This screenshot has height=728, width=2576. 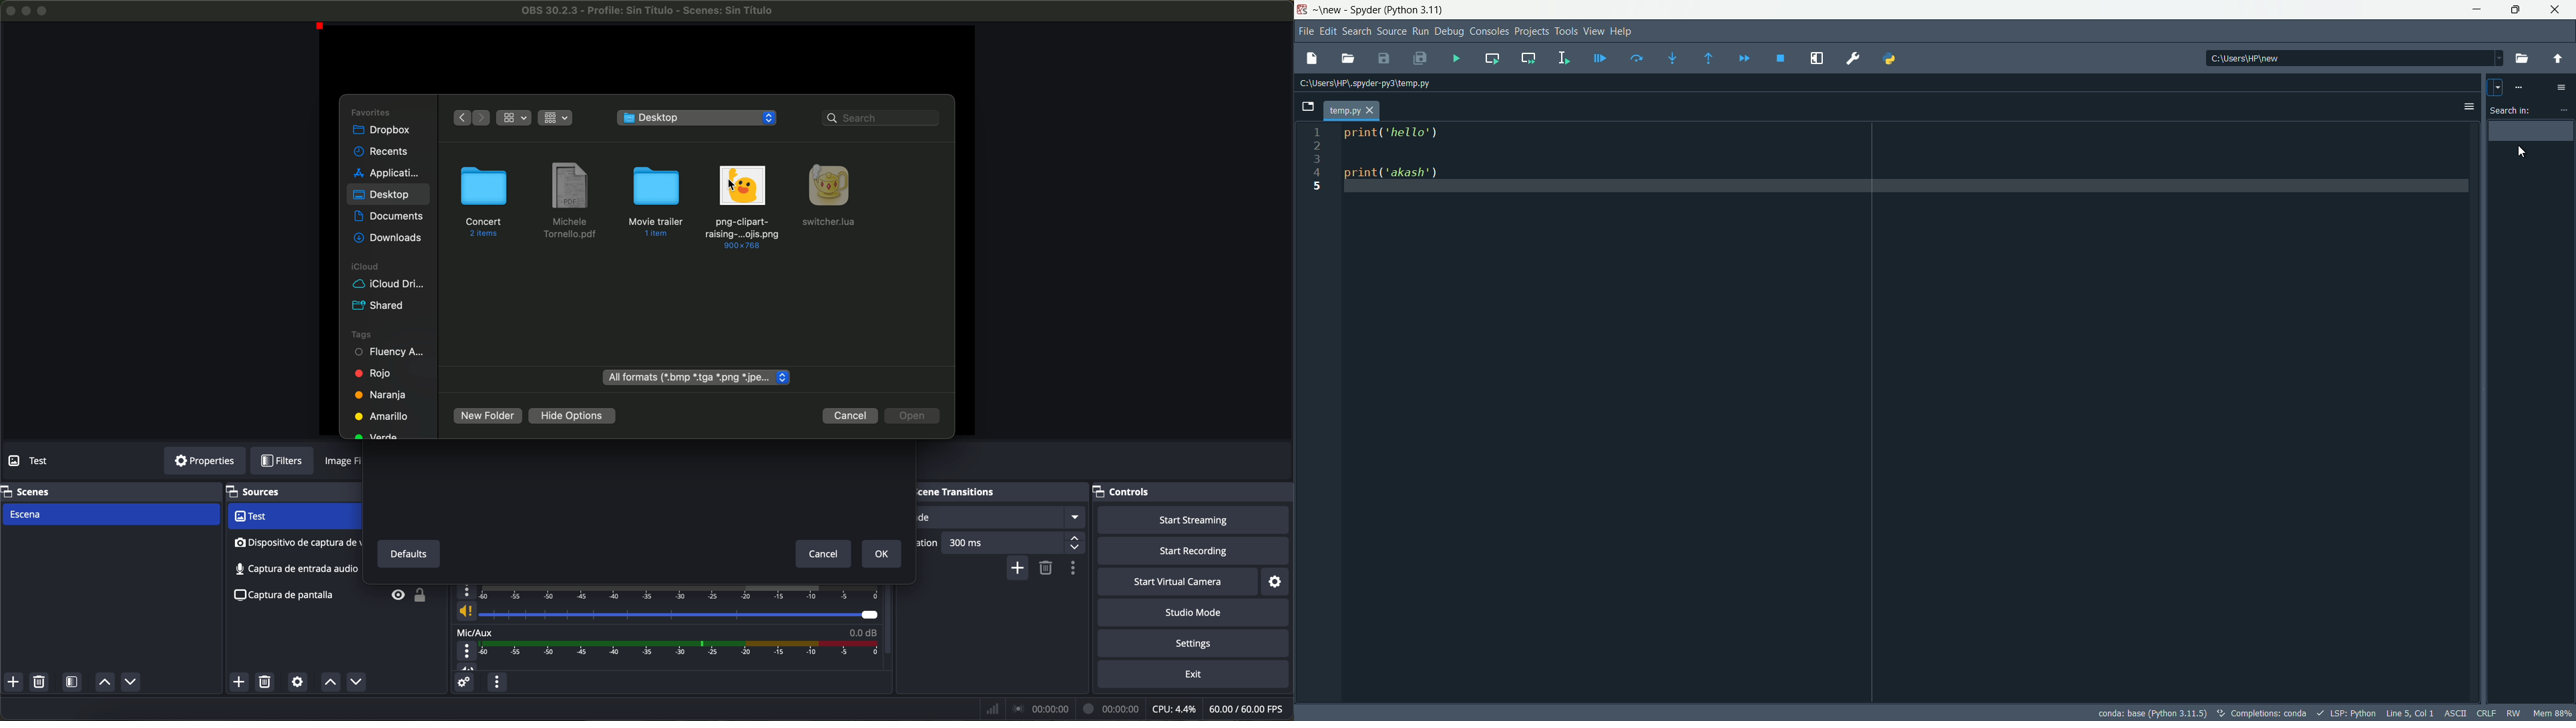 What do you see at coordinates (654, 202) in the screenshot?
I see `folder` at bounding box center [654, 202].